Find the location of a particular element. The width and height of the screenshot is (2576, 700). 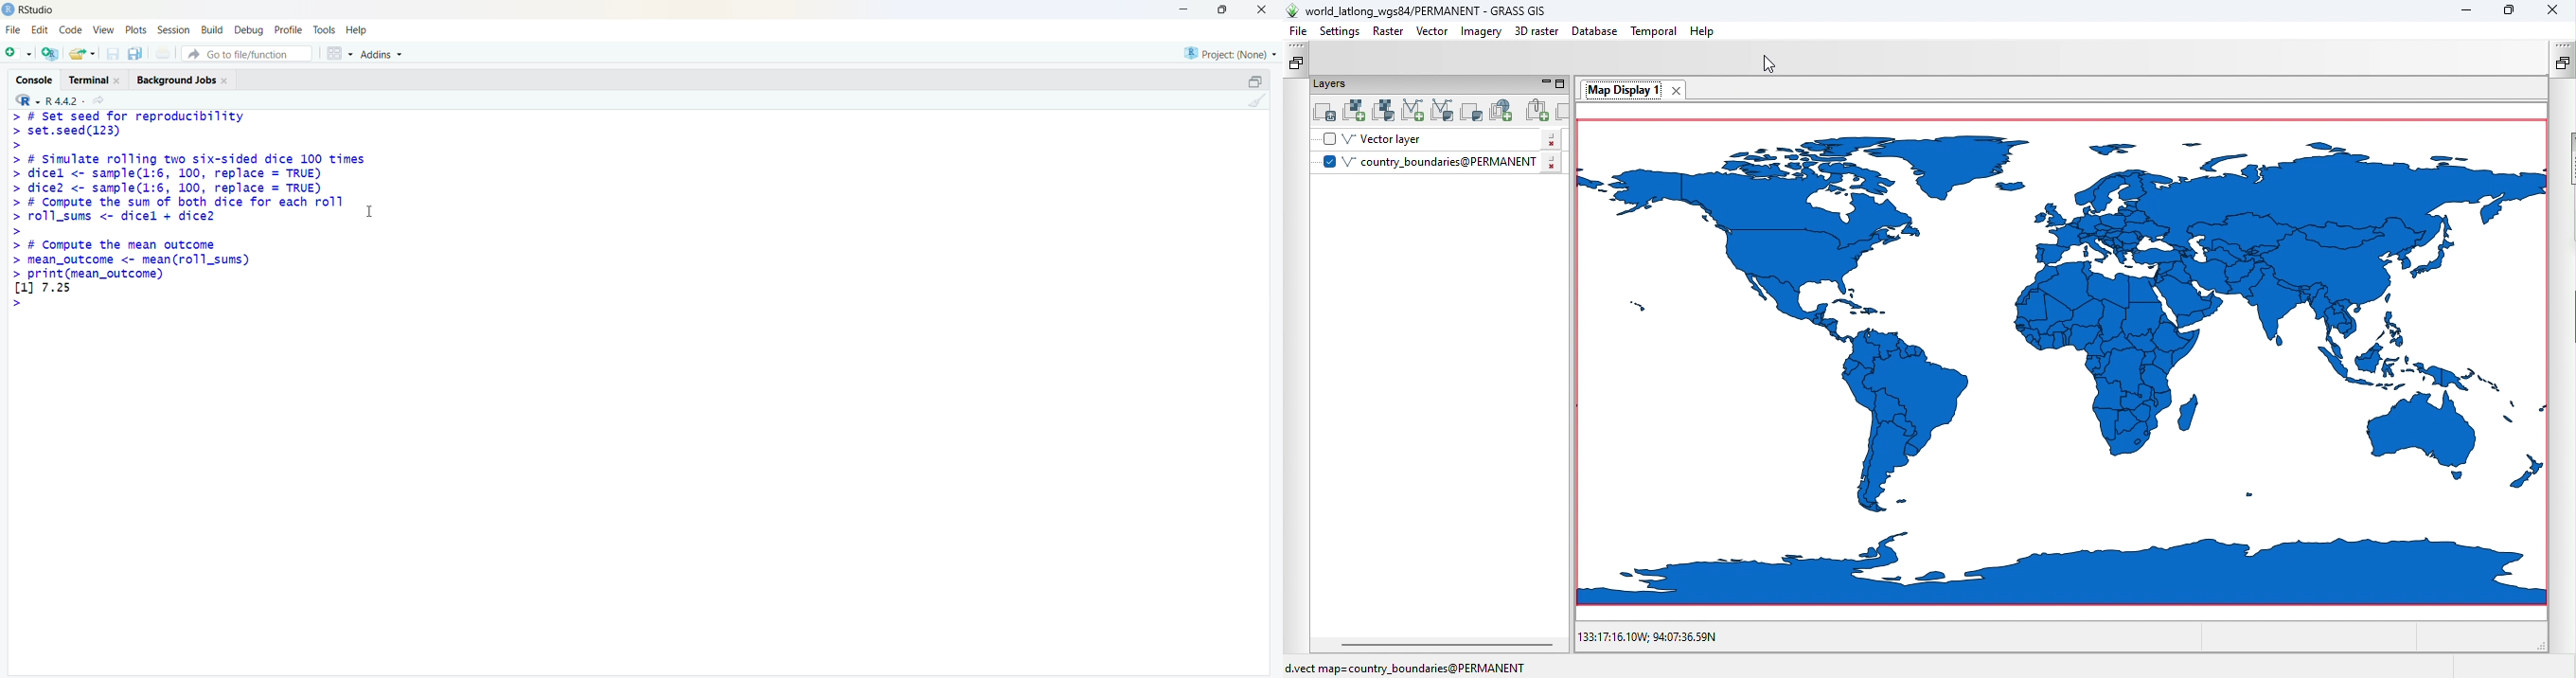

cursor is located at coordinates (369, 212).